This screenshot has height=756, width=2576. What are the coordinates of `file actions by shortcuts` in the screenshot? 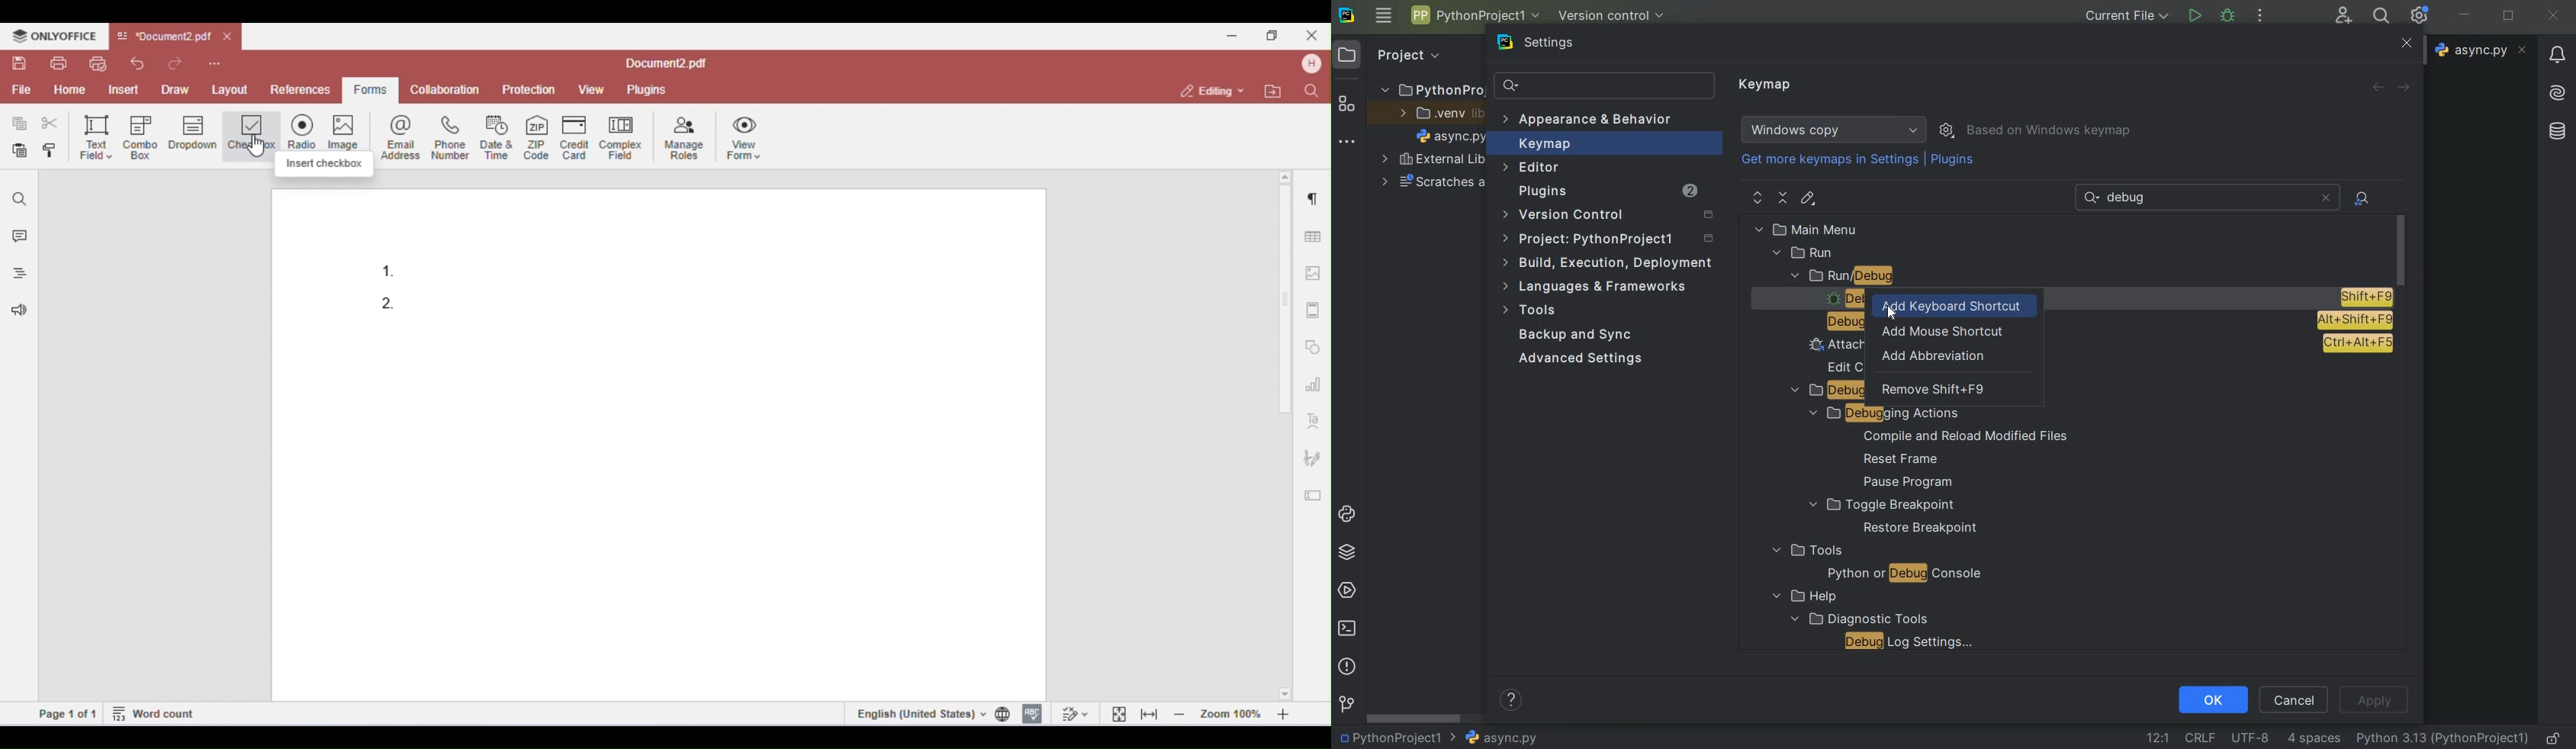 It's located at (2363, 198).